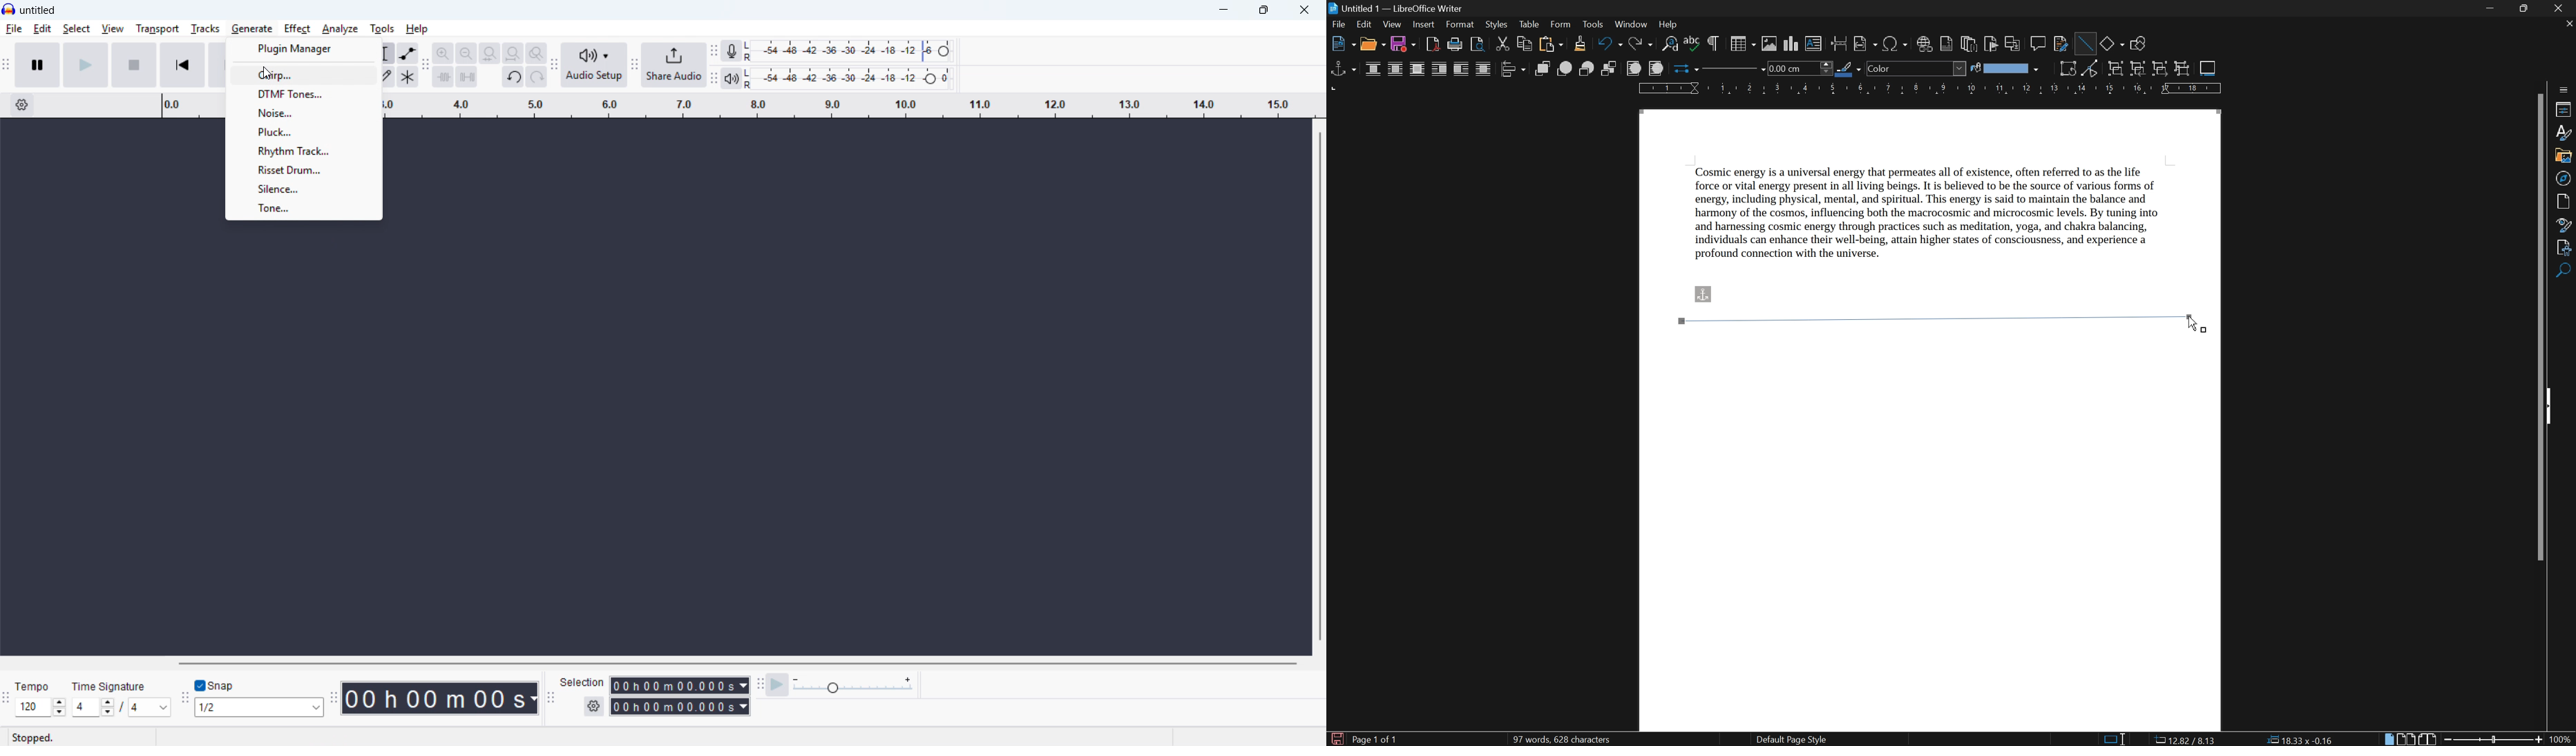 The height and width of the screenshot is (756, 2576). Describe the element at coordinates (1404, 44) in the screenshot. I see `save` at that location.